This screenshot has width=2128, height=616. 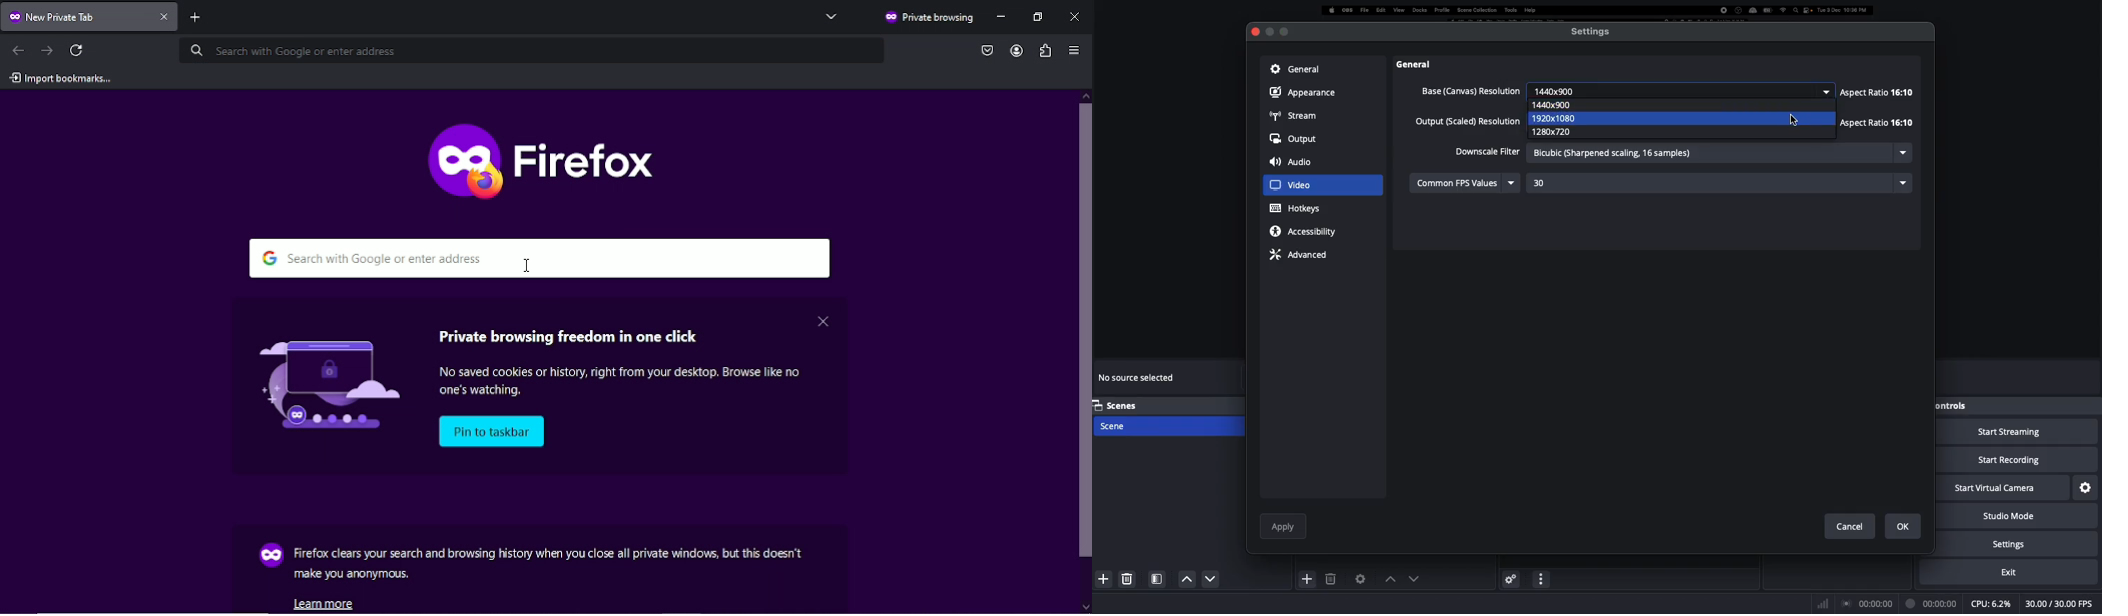 What do you see at coordinates (1591, 31) in the screenshot?
I see `Settings` at bounding box center [1591, 31].